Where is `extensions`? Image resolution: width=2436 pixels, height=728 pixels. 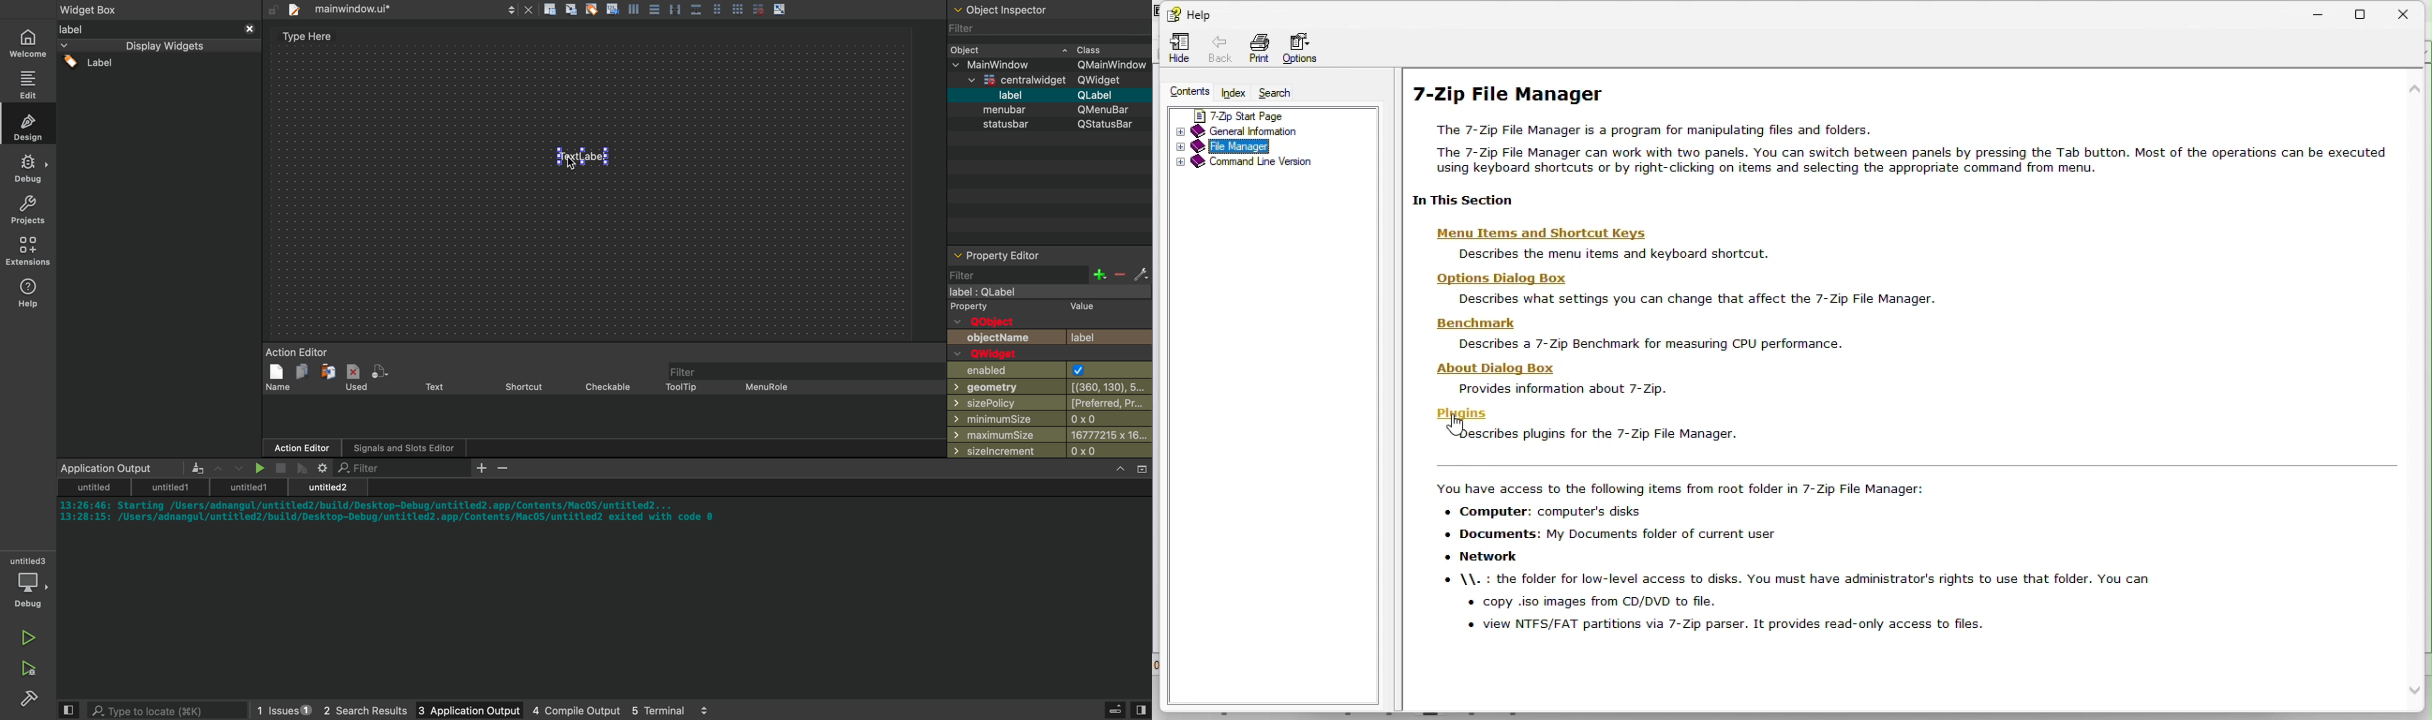 extensions is located at coordinates (30, 251).